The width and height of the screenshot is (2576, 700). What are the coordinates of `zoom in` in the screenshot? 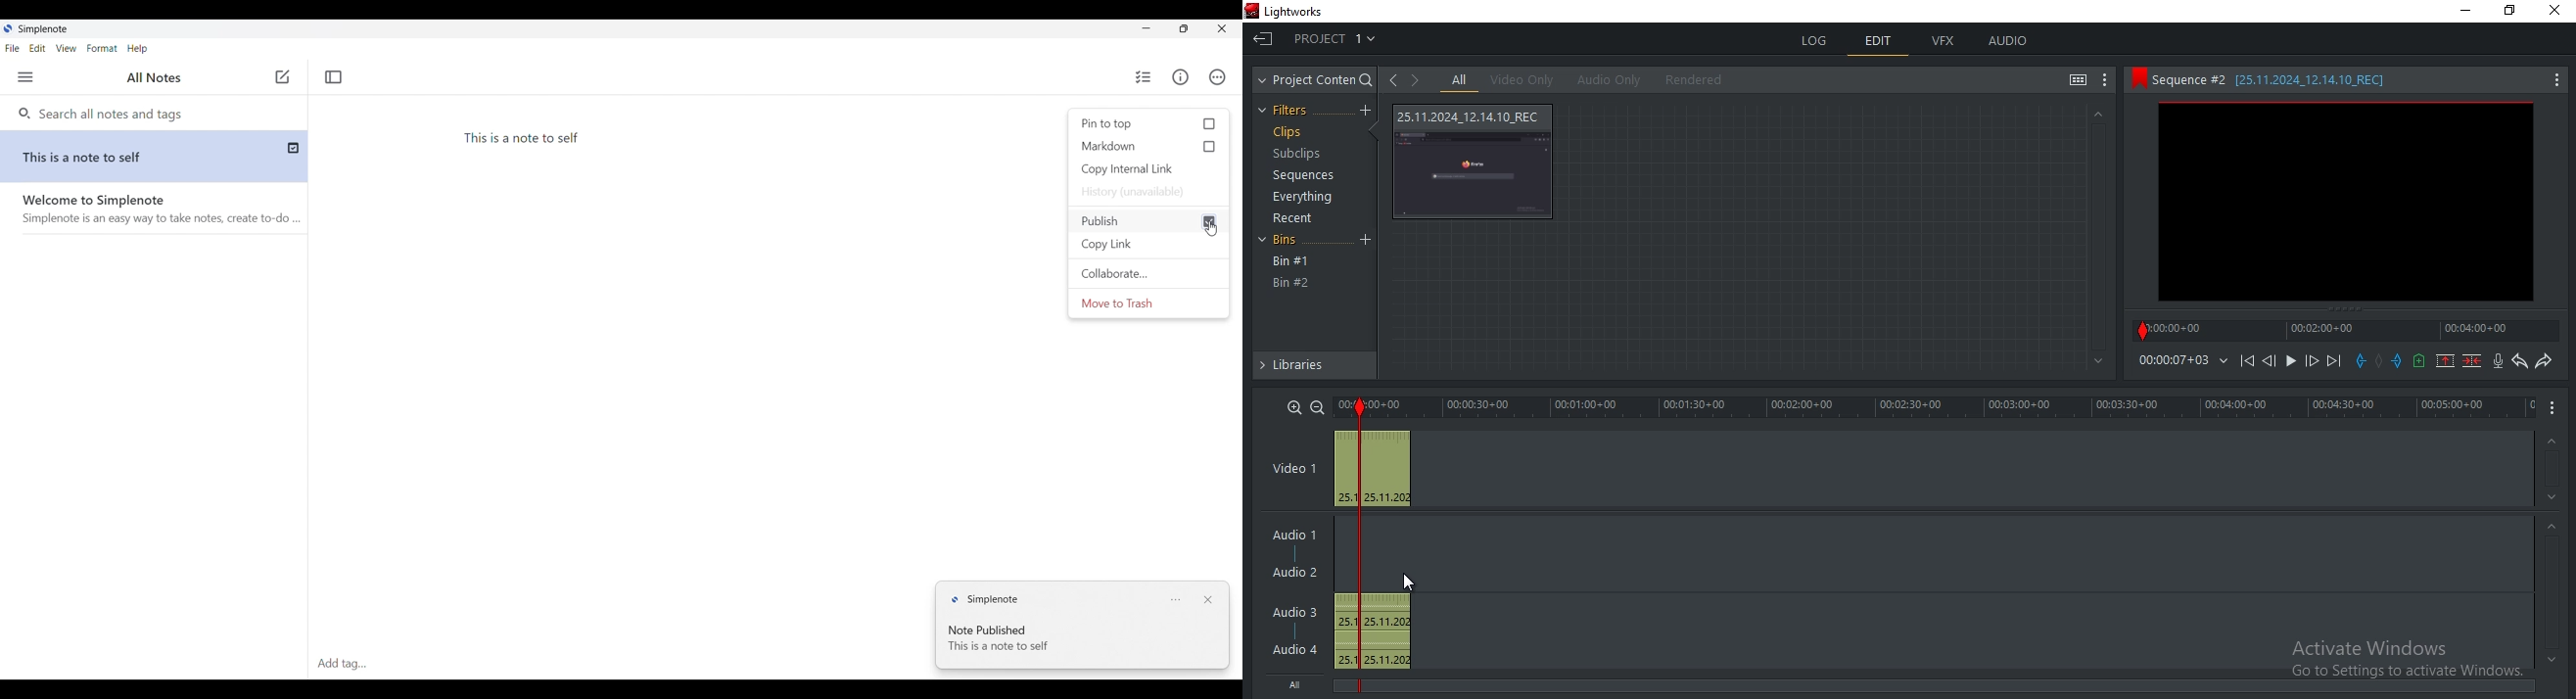 It's located at (1295, 406).